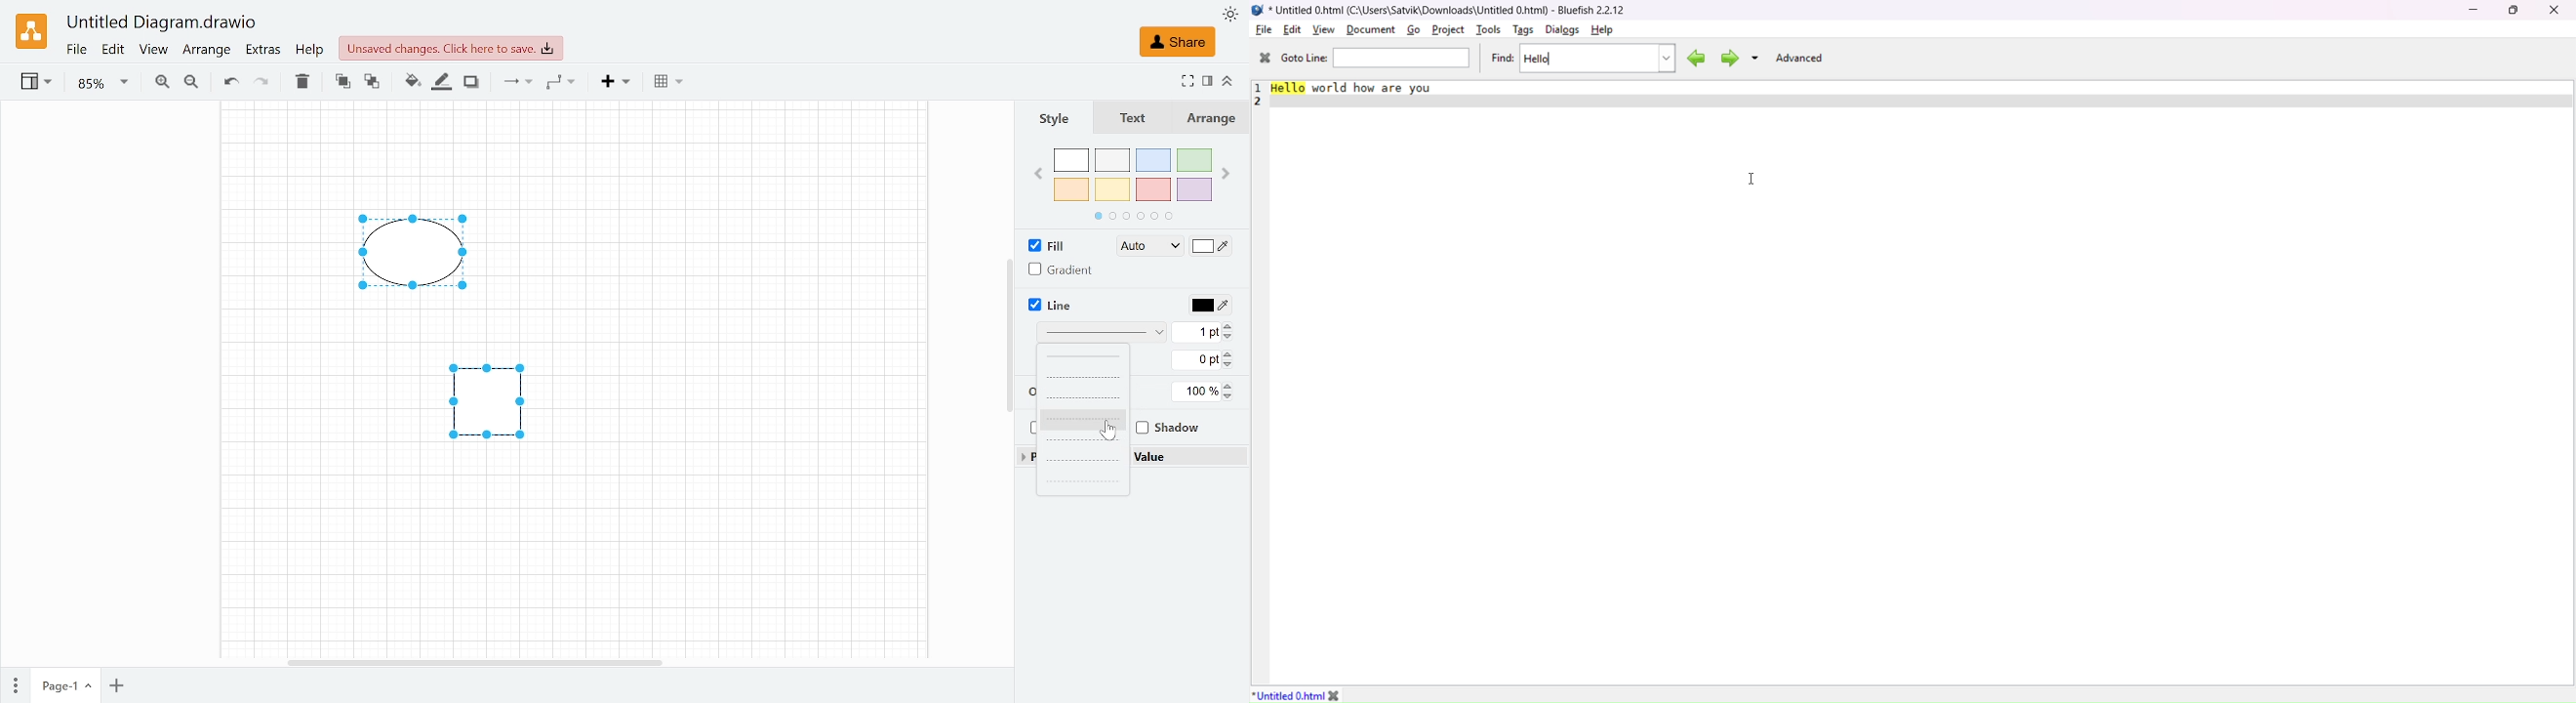 The height and width of the screenshot is (728, 2576). What do you see at coordinates (1231, 365) in the screenshot?
I see `Decrease perimeter` at bounding box center [1231, 365].